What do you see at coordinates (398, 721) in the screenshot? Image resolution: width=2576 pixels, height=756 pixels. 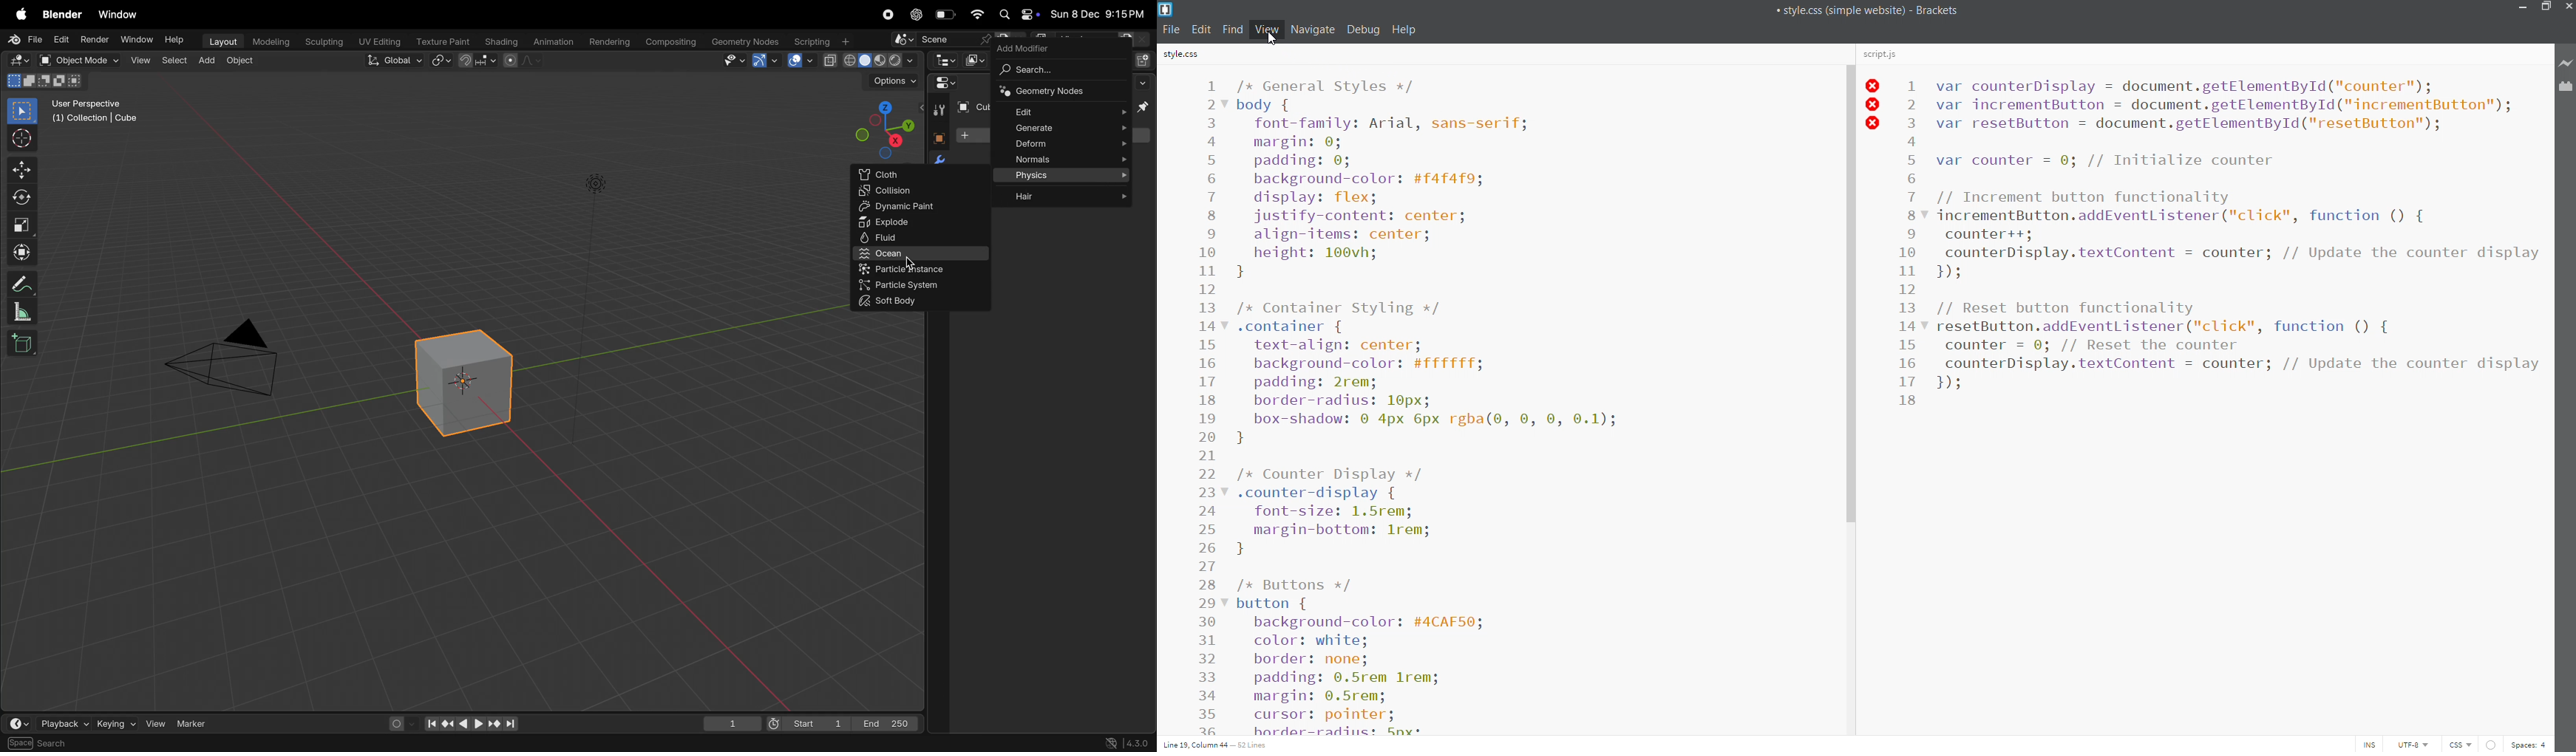 I see `auto keying` at bounding box center [398, 721].